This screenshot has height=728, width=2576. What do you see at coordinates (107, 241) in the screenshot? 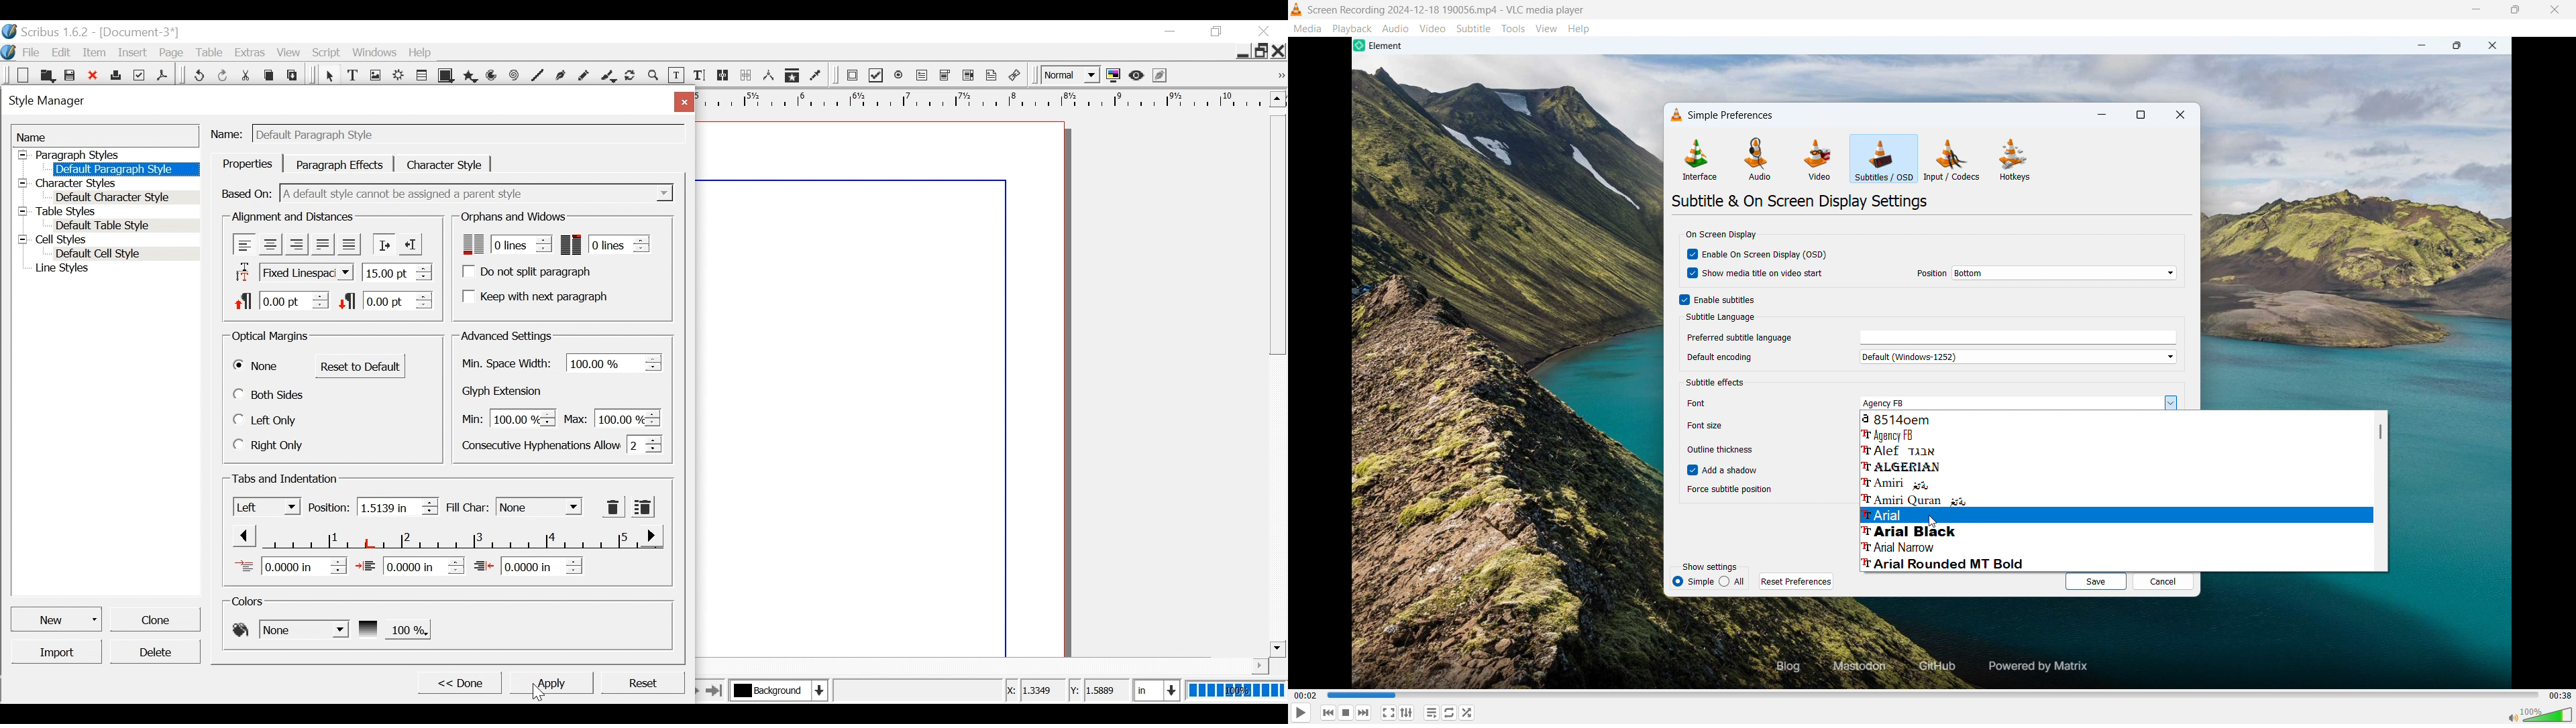
I see `Cell Styles` at bounding box center [107, 241].